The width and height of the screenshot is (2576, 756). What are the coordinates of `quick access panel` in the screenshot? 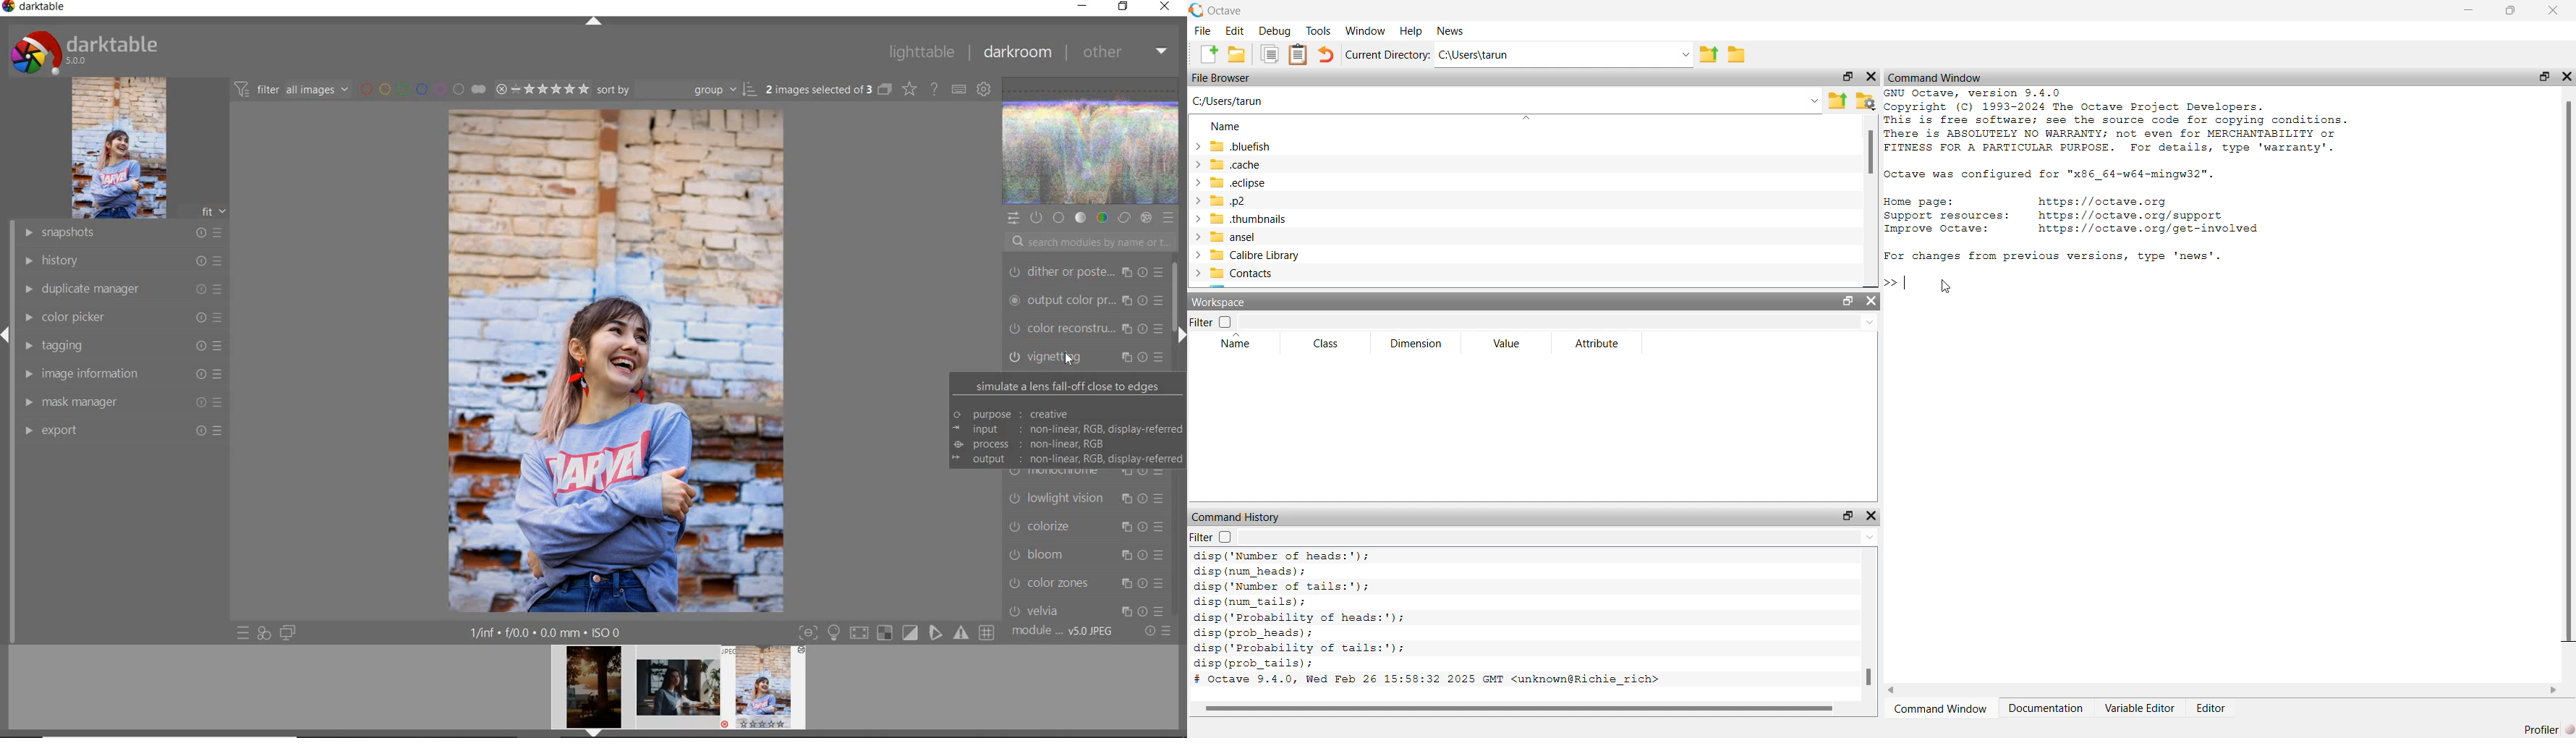 It's located at (1013, 218).